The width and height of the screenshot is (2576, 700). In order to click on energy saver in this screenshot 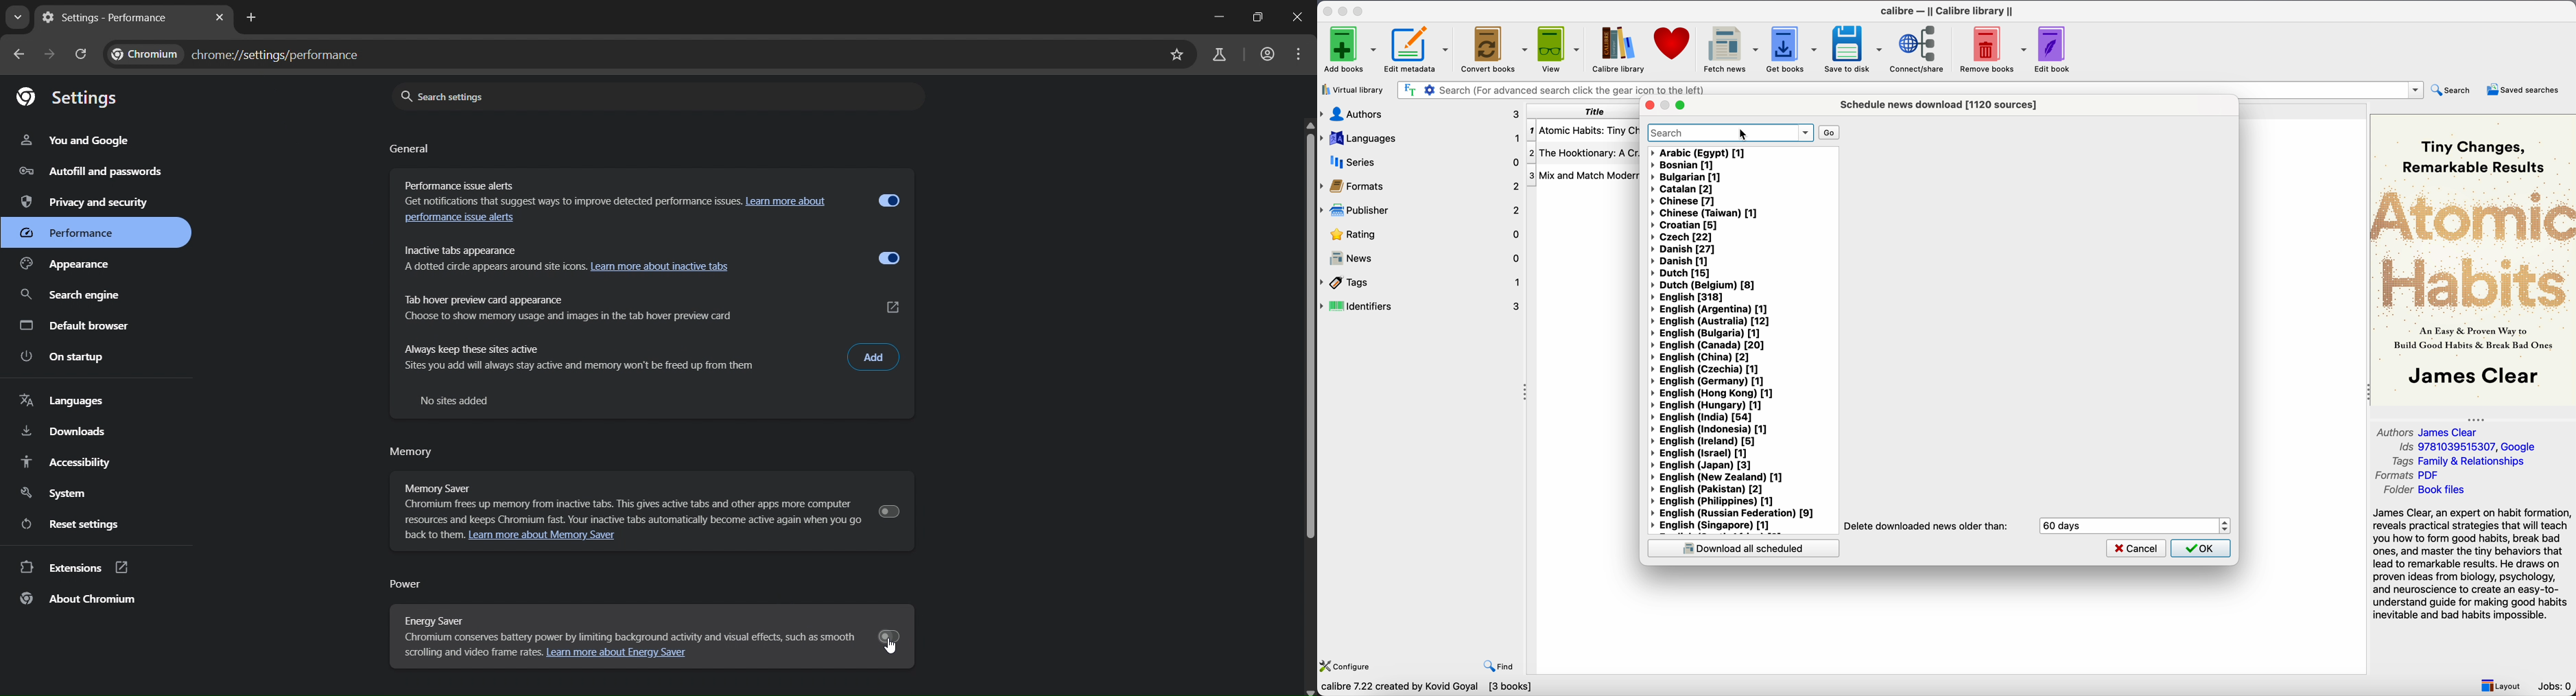, I will do `click(626, 629)`.